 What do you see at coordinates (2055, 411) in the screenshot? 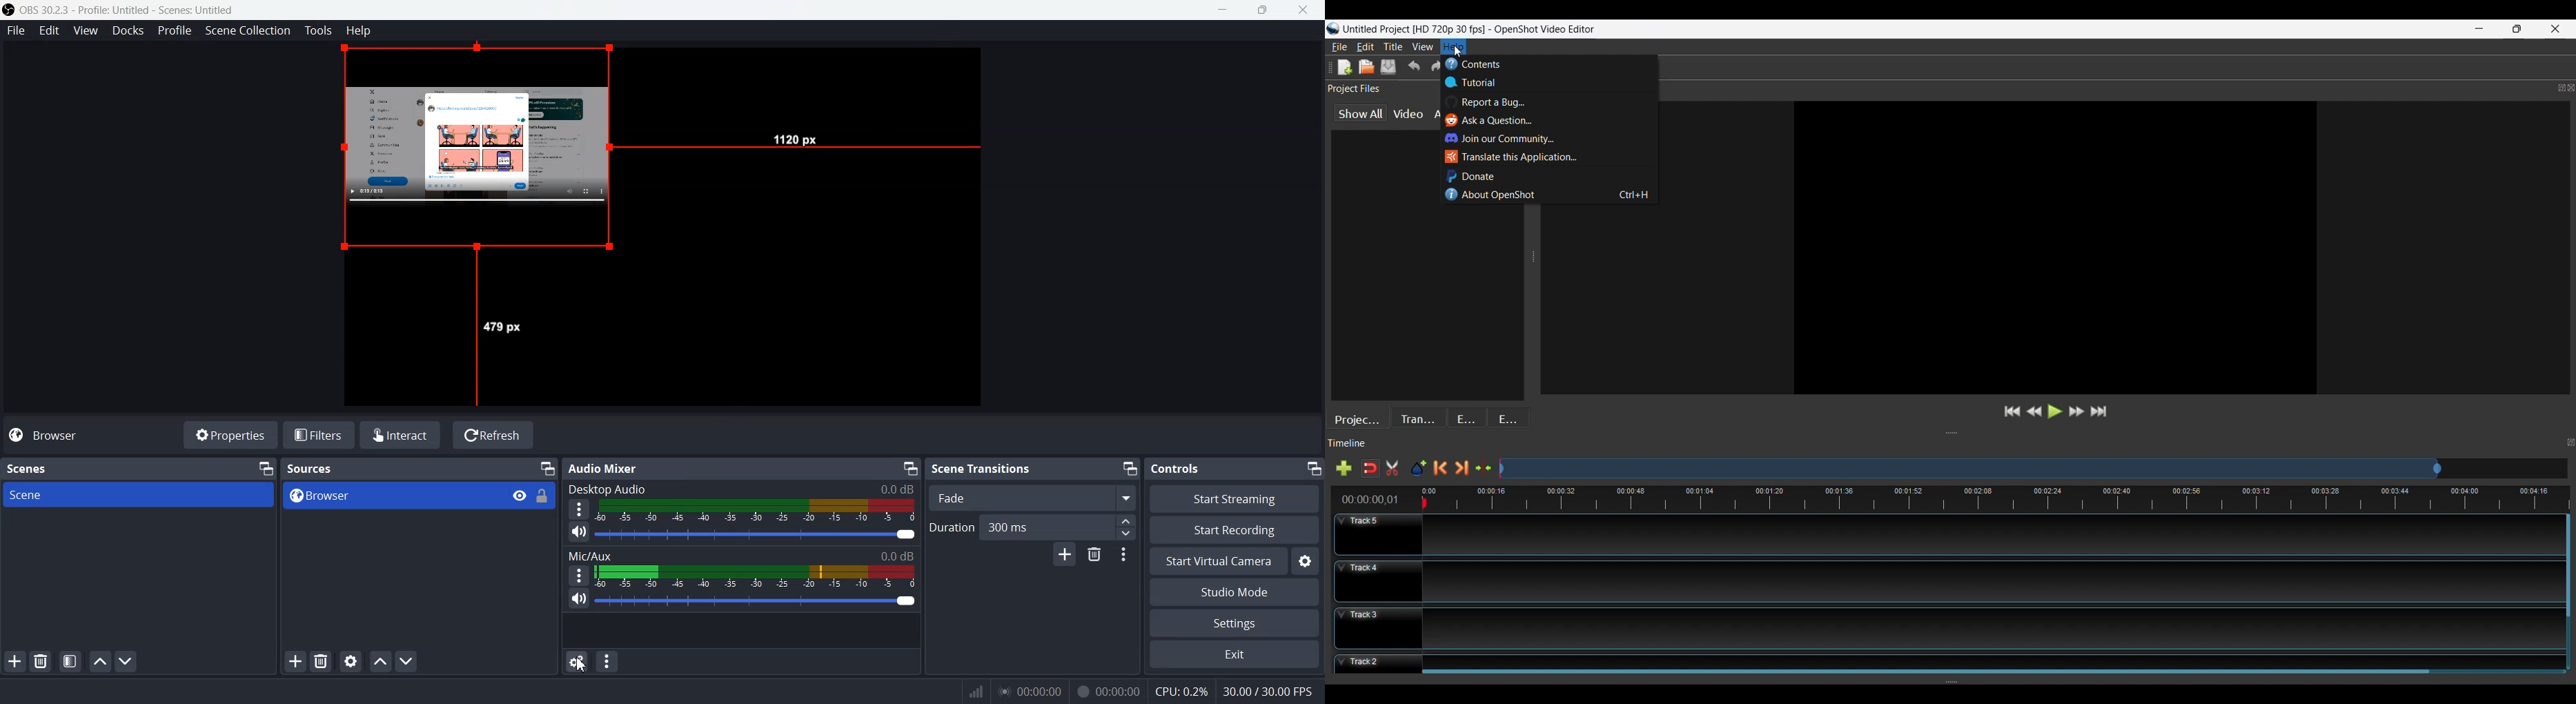
I see `Play` at bounding box center [2055, 411].